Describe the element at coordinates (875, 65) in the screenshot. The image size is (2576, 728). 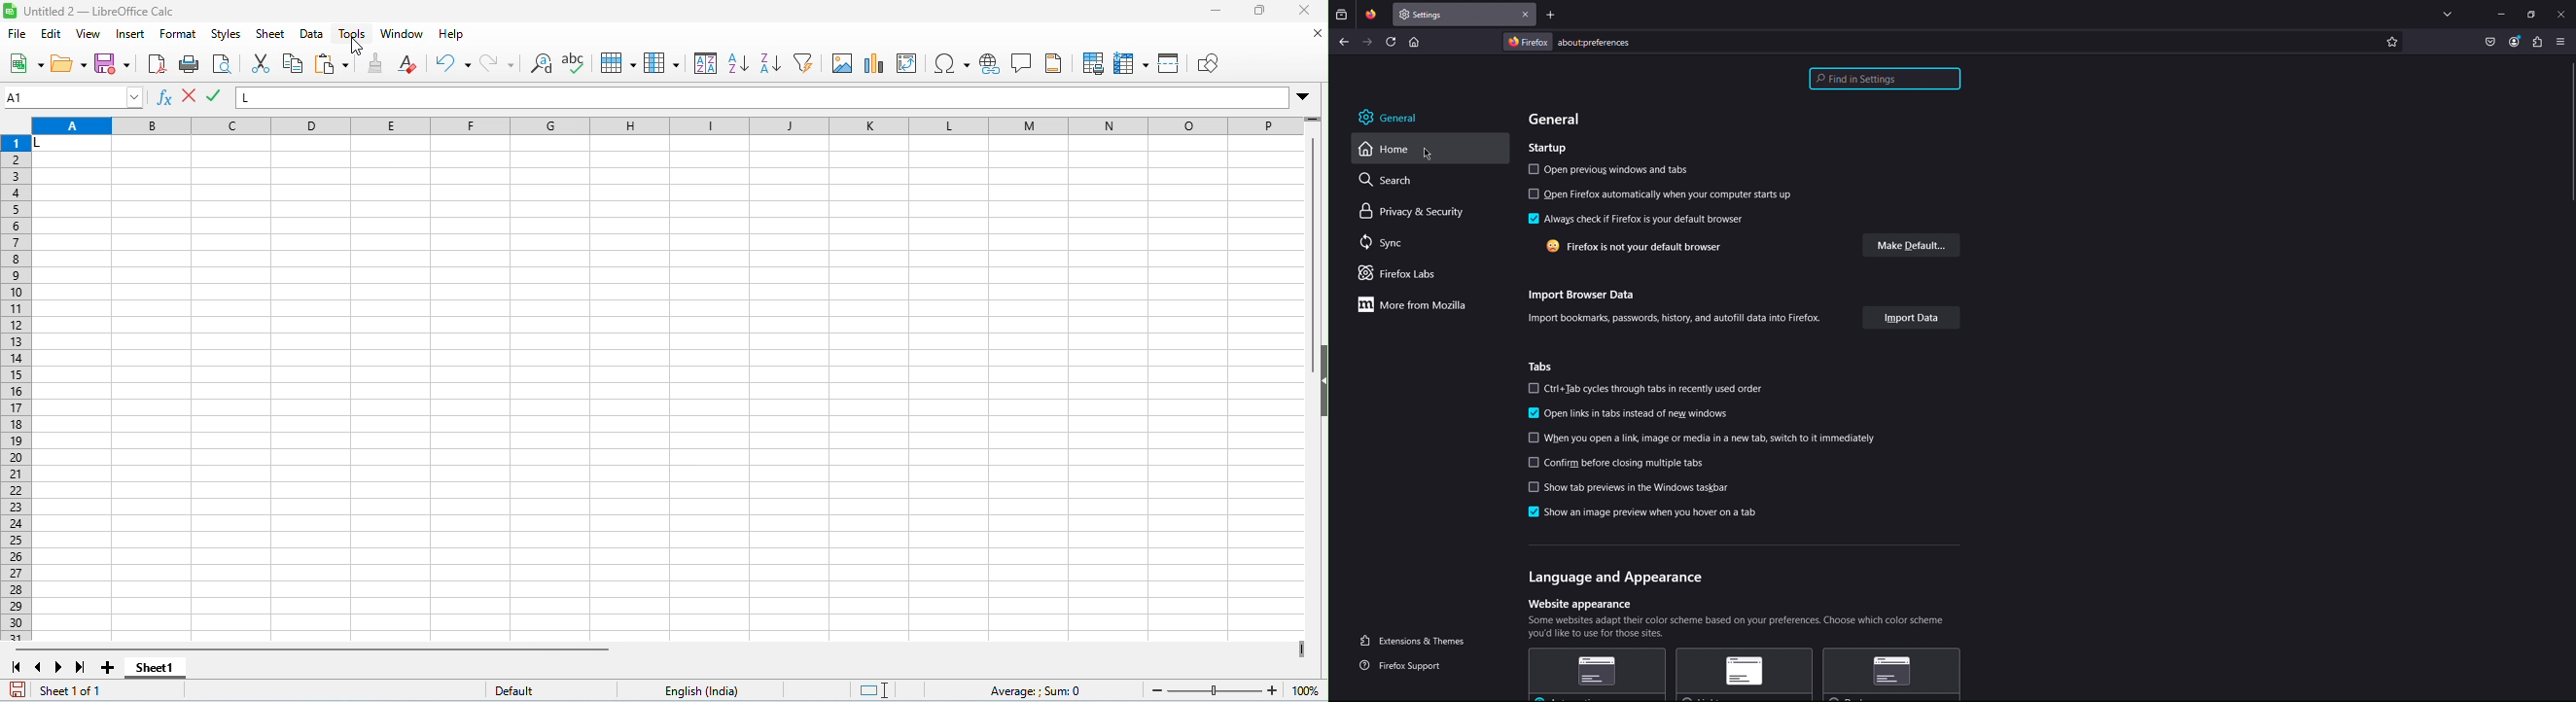
I see `insert chart` at that location.